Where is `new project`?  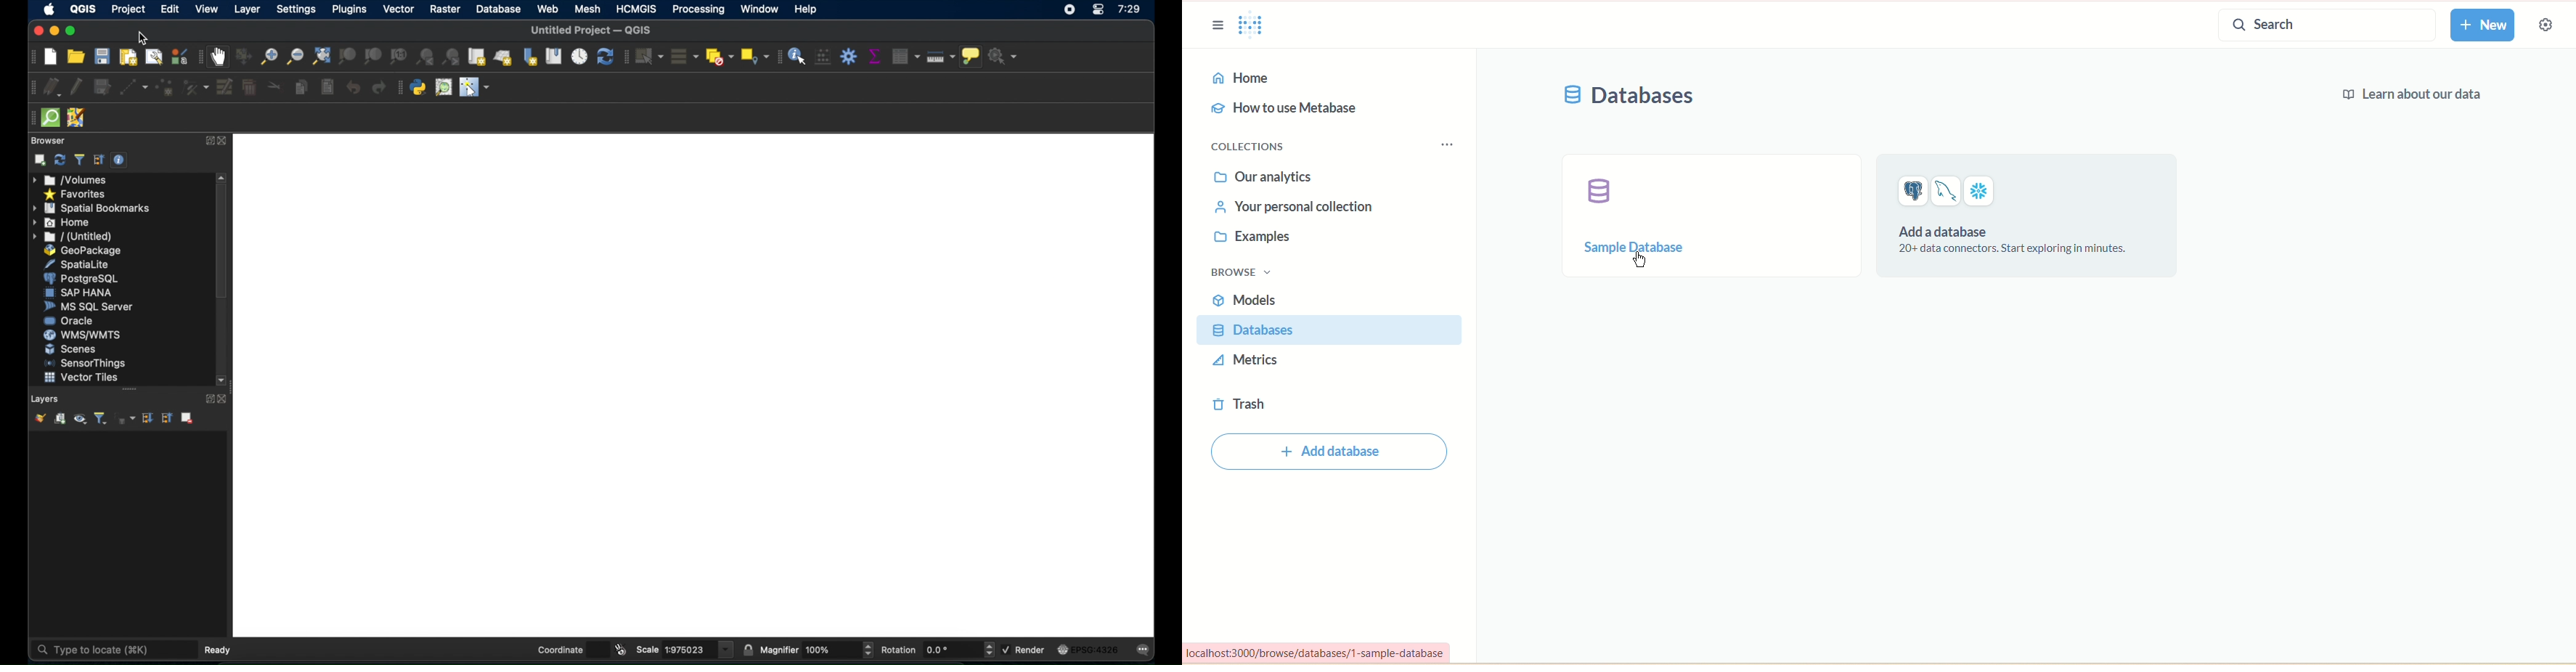
new project is located at coordinates (50, 57).